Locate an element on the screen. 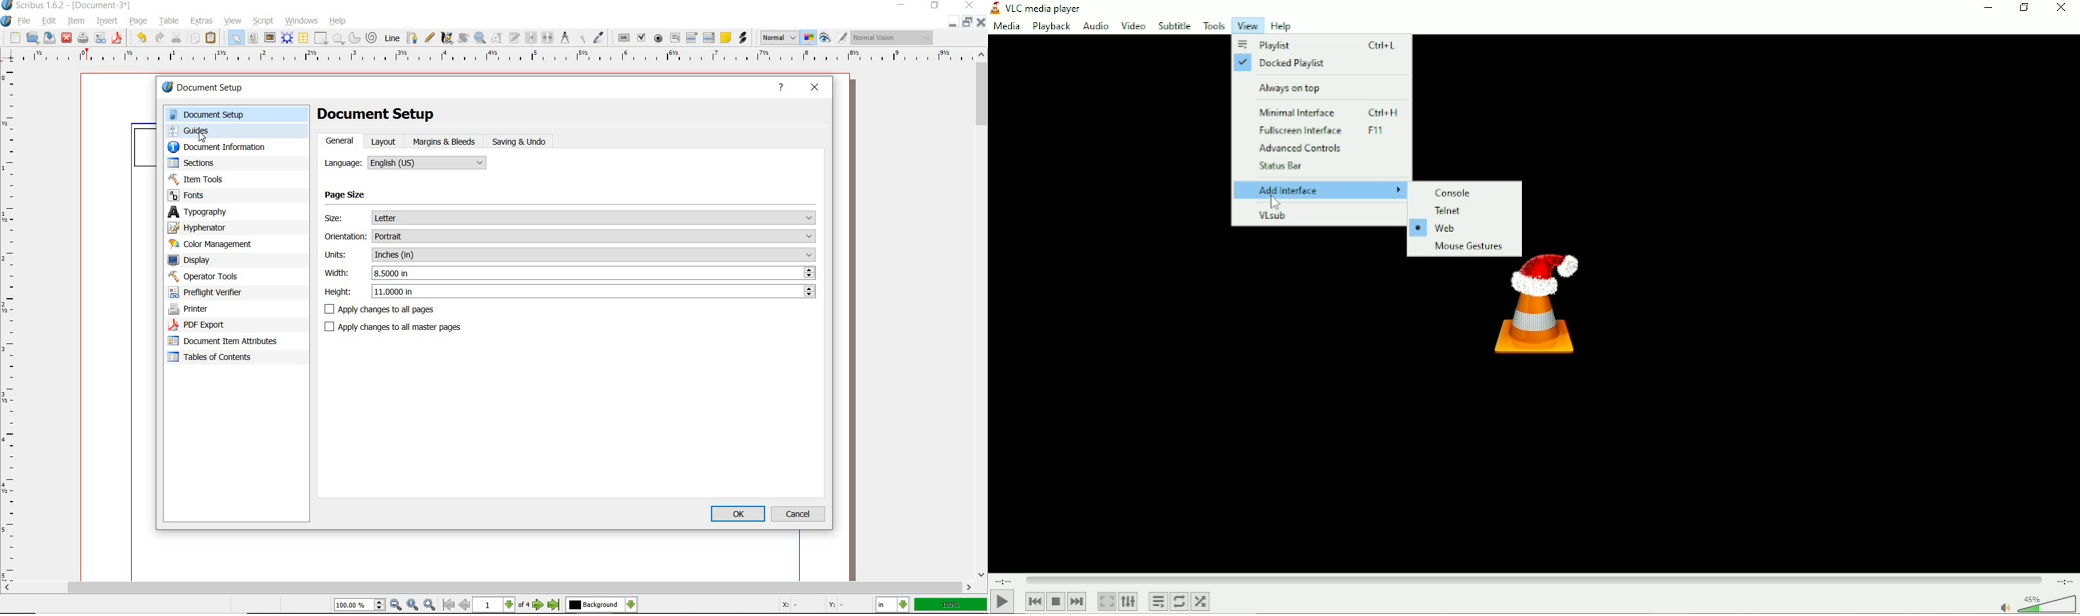 Image resolution: width=2100 pixels, height=616 pixels. hyphenator is located at coordinates (229, 228).